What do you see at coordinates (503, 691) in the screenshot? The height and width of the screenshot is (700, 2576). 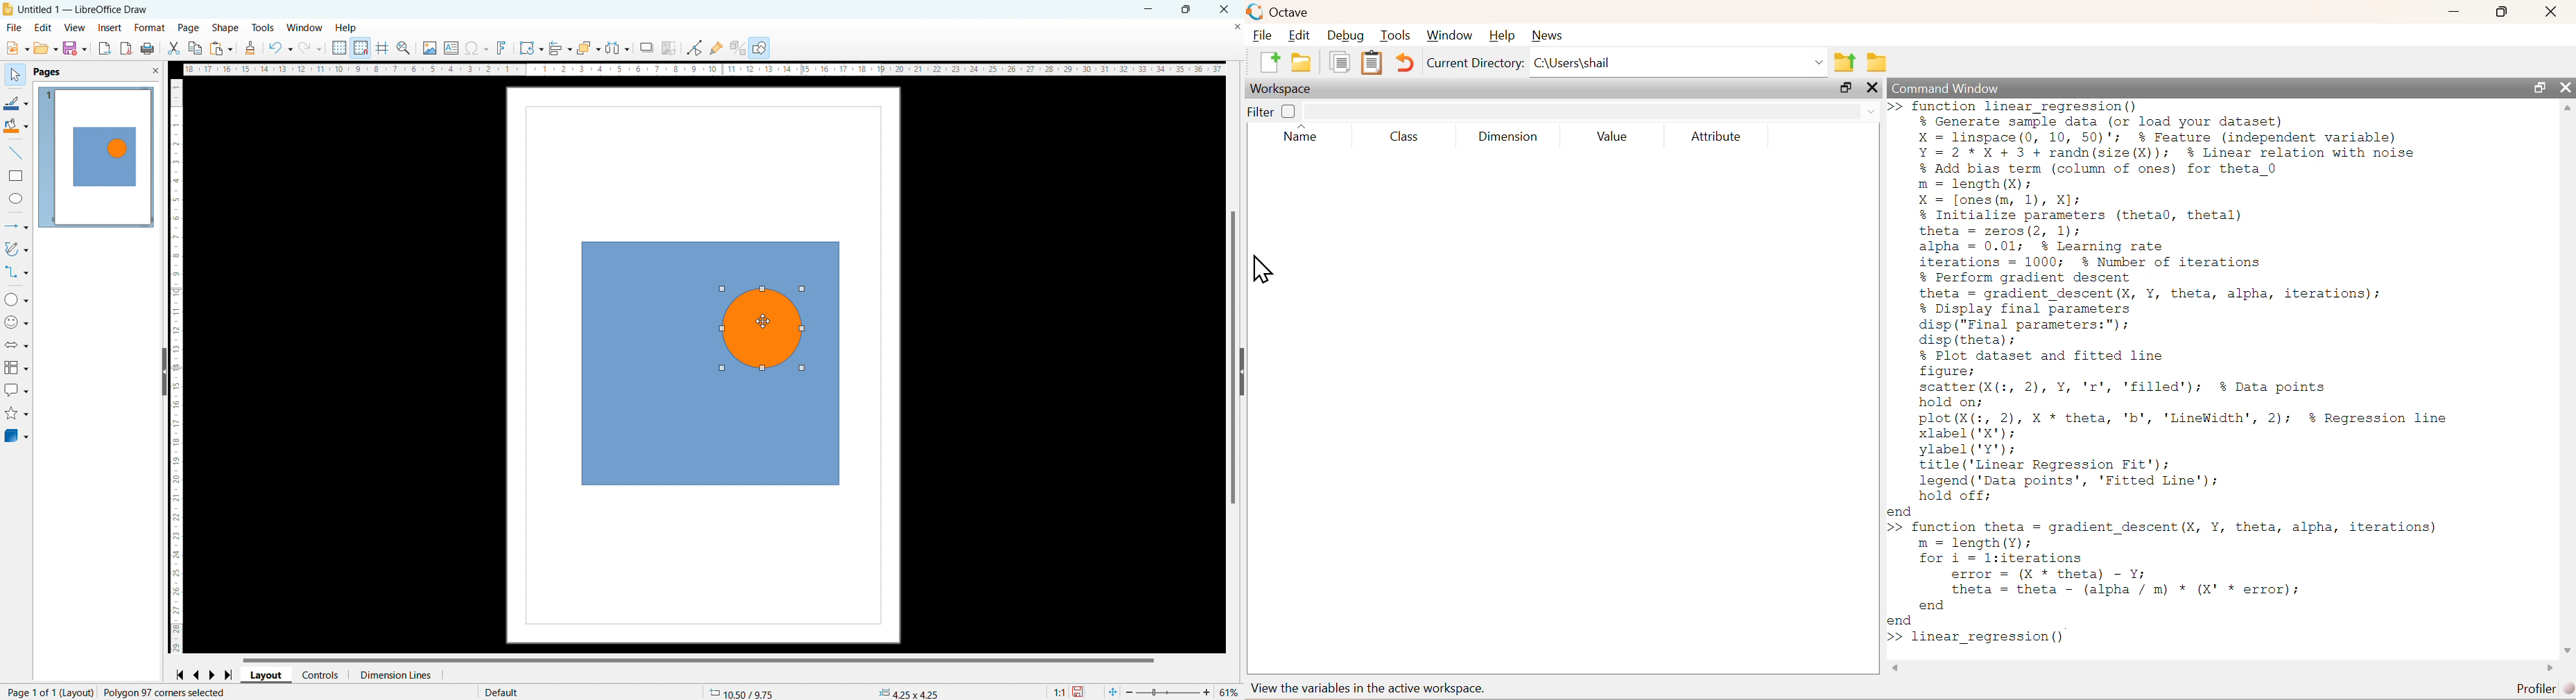 I see `default` at bounding box center [503, 691].